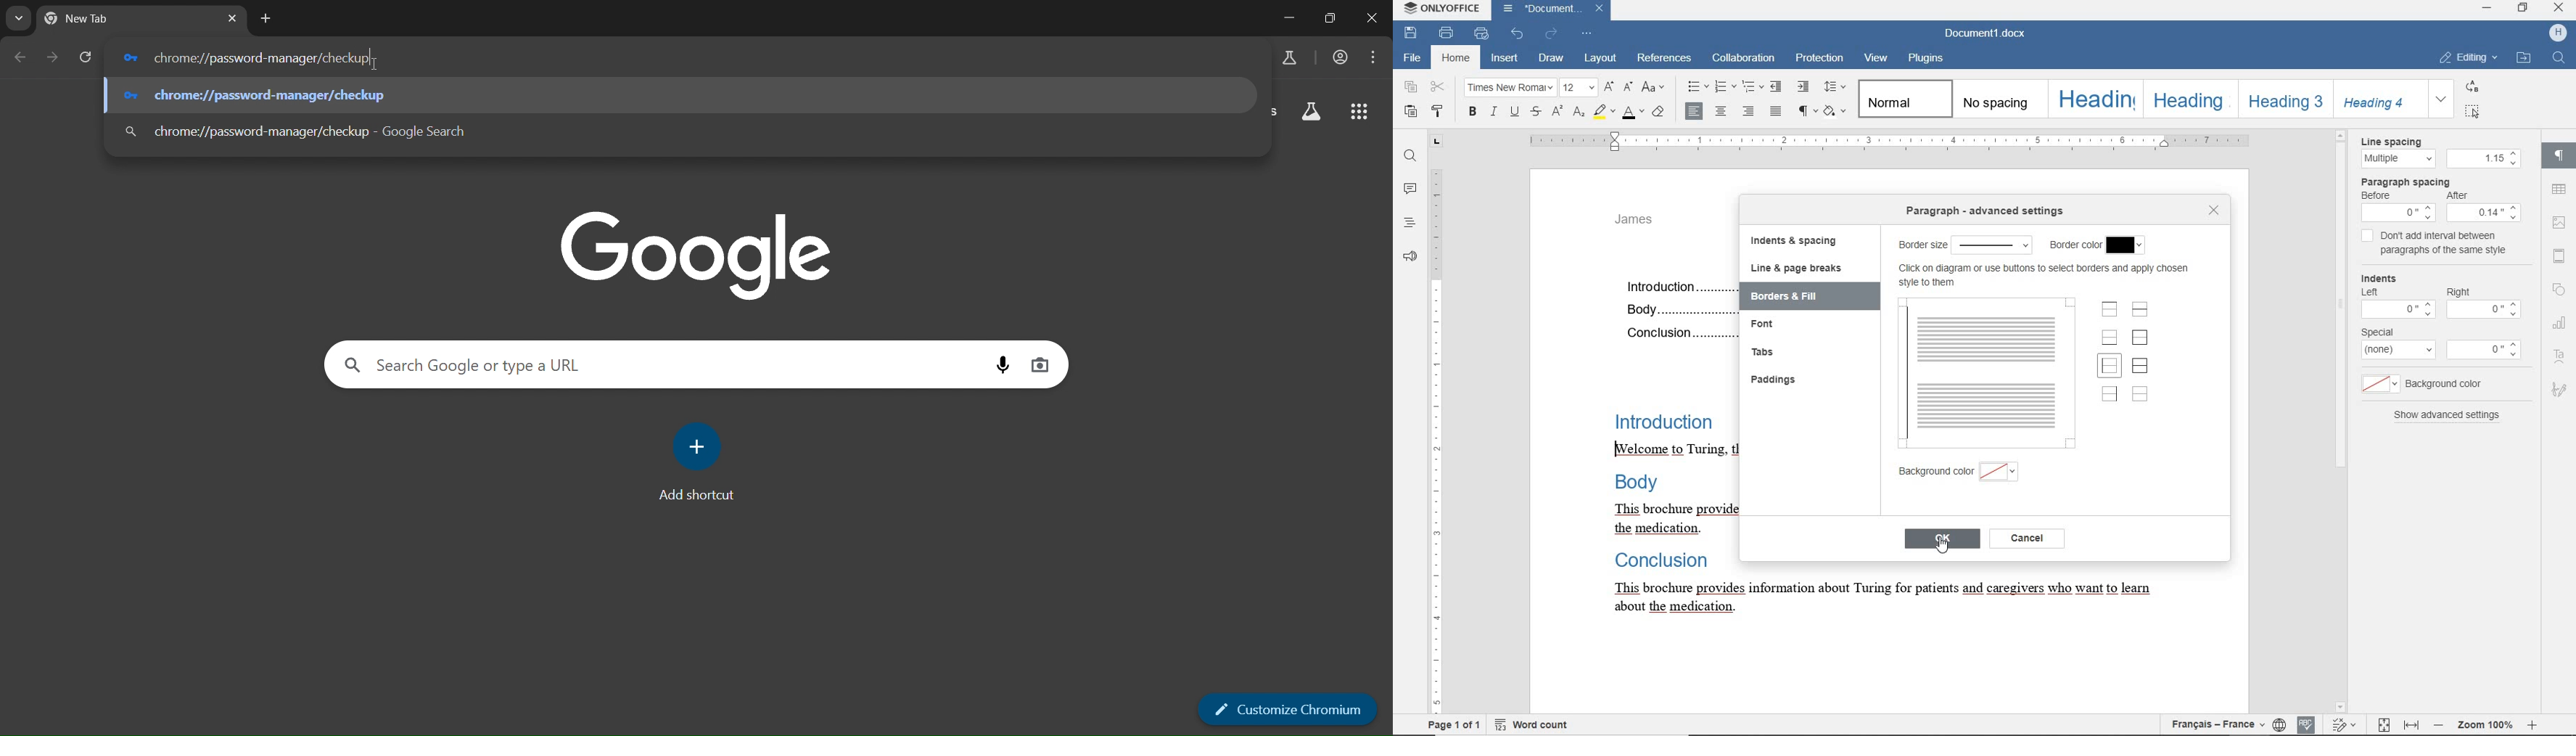  What do you see at coordinates (2413, 181) in the screenshot?
I see `Paragraph spacing` at bounding box center [2413, 181].